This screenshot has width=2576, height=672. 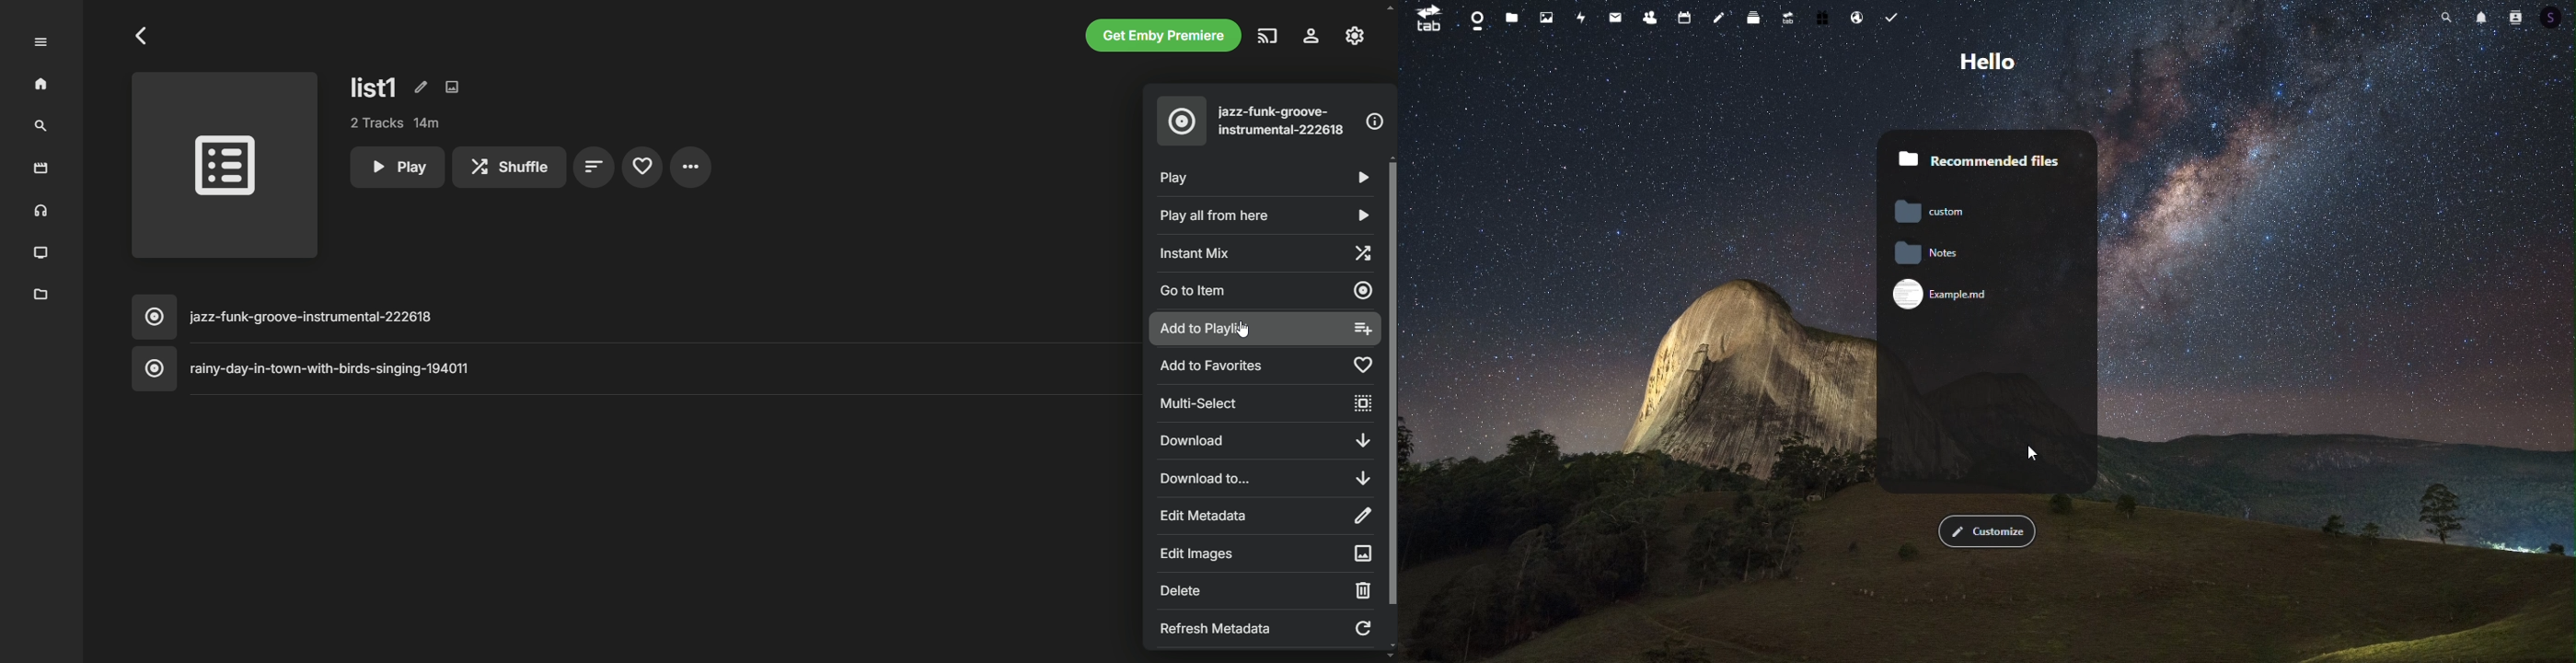 I want to click on upgrade, so click(x=1787, y=19).